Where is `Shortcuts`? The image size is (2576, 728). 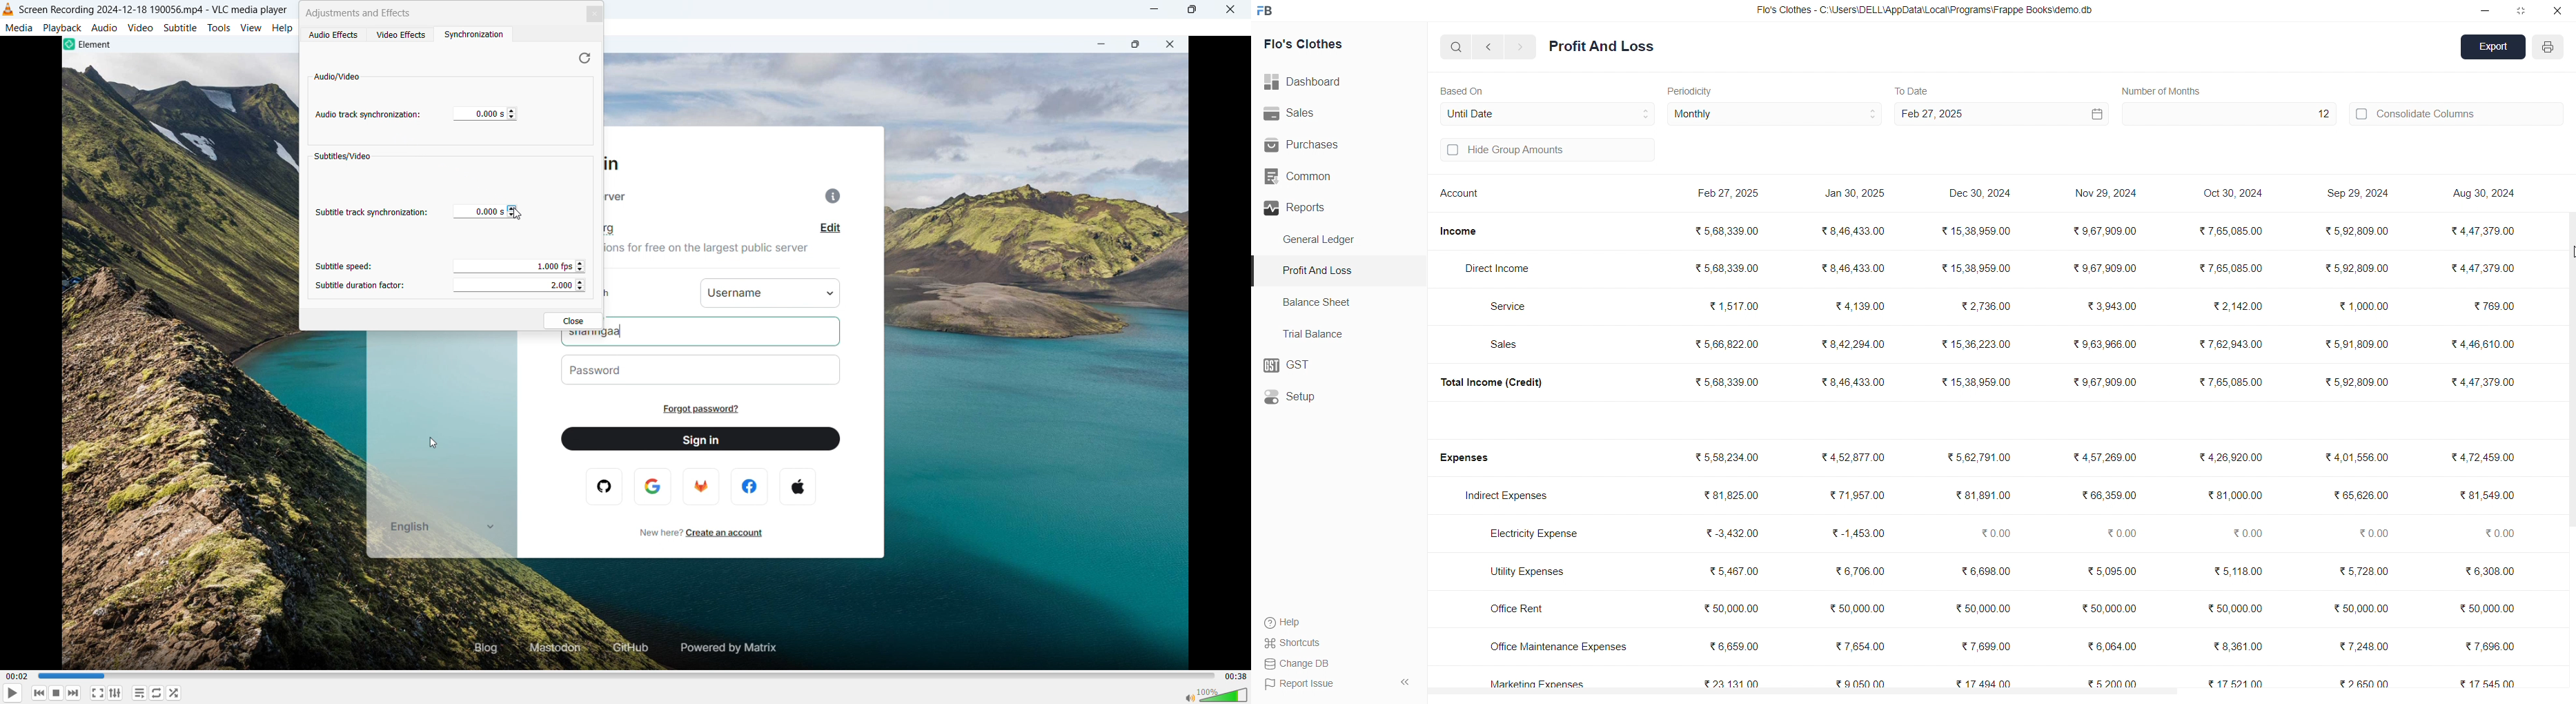 Shortcuts is located at coordinates (1297, 642).